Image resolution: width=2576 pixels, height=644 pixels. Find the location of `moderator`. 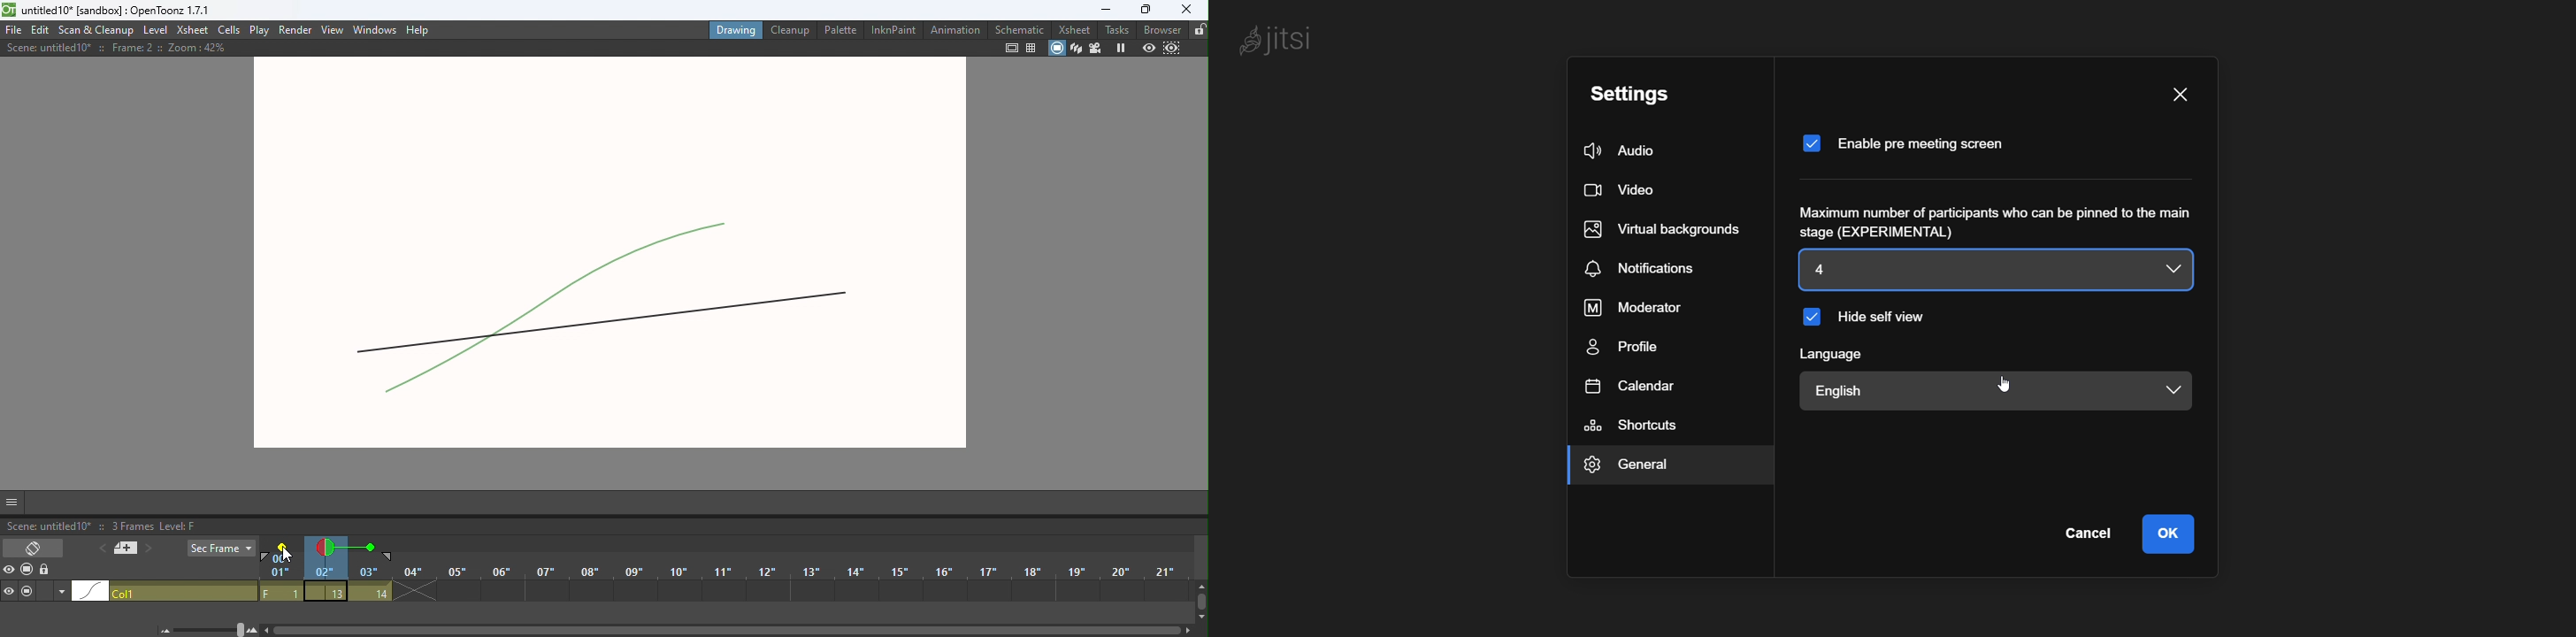

moderator is located at coordinates (1644, 306).